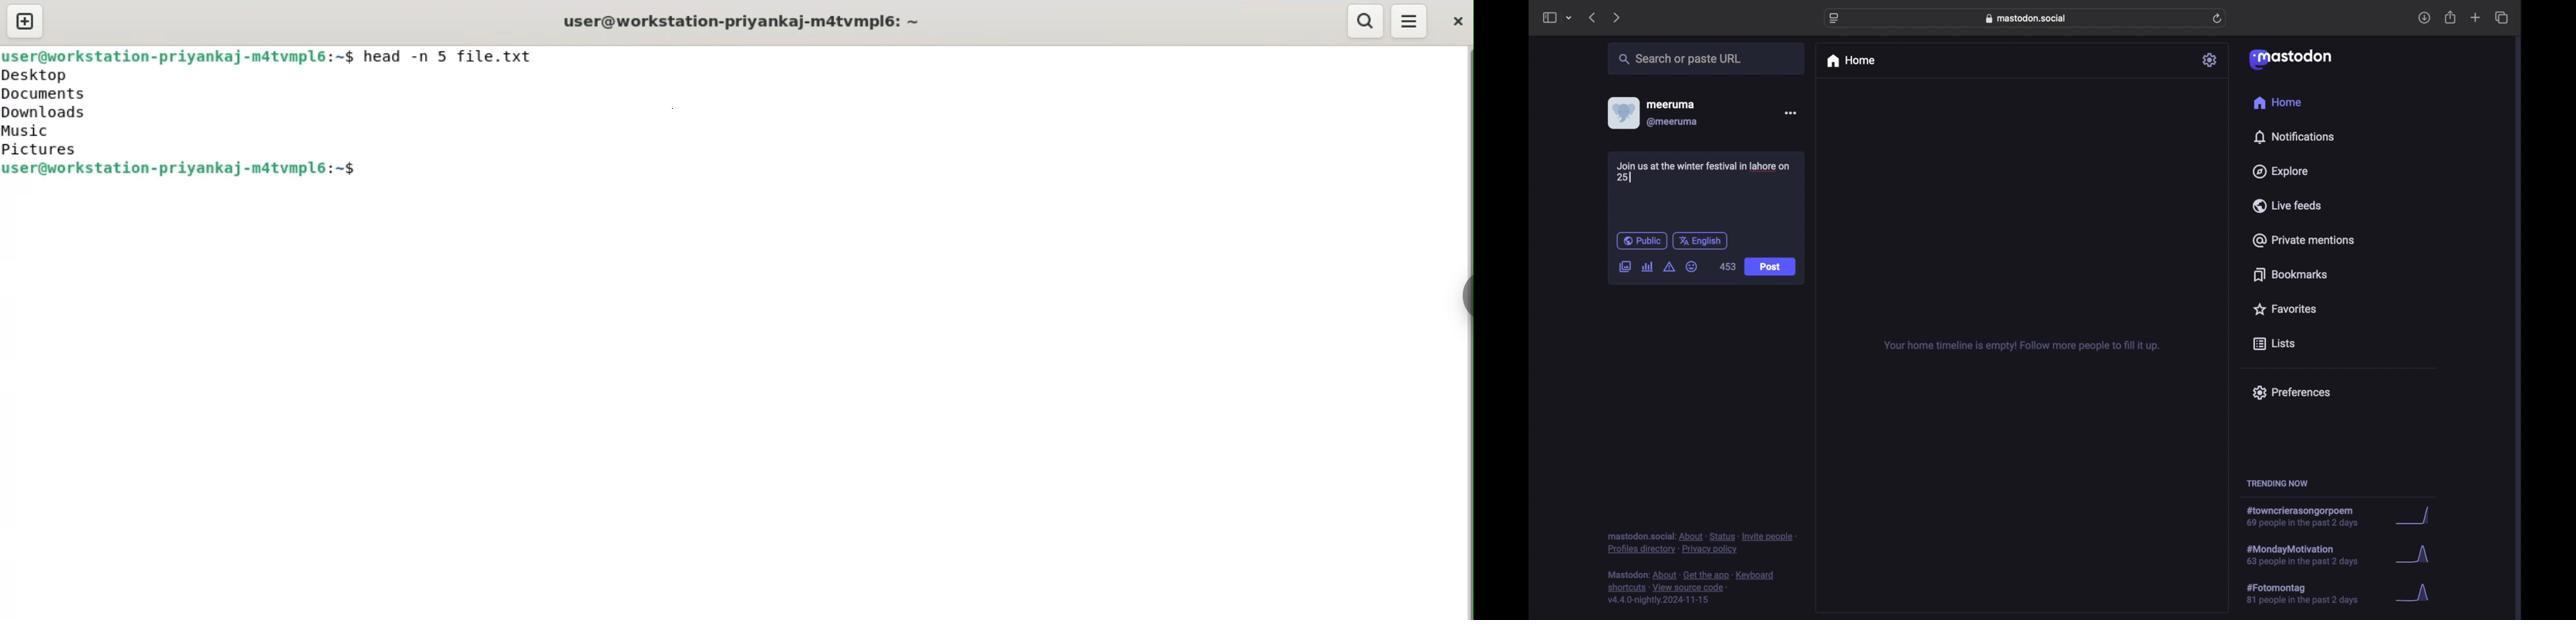 This screenshot has width=2576, height=644. What do you see at coordinates (1692, 267) in the screenshot?
I see `emoji` at bounding box center [1692, 267].